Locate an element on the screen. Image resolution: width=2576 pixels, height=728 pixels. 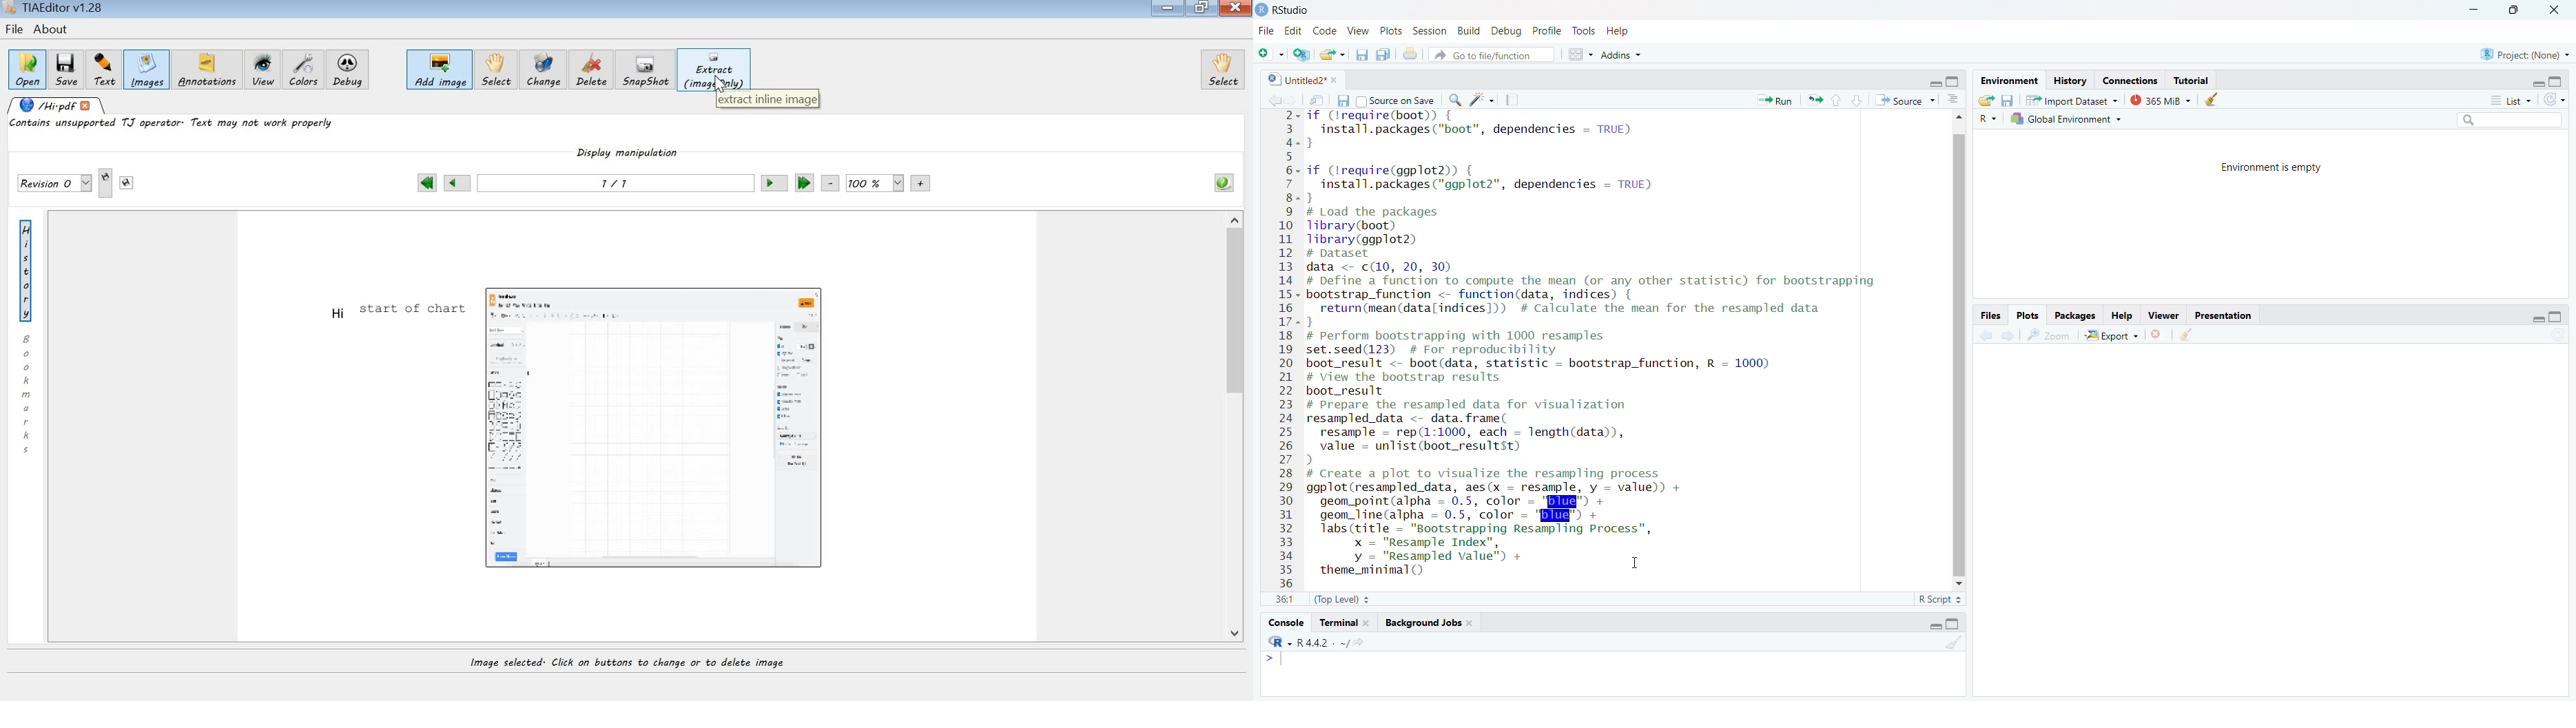
Help is located at coordinates (2121, 315).